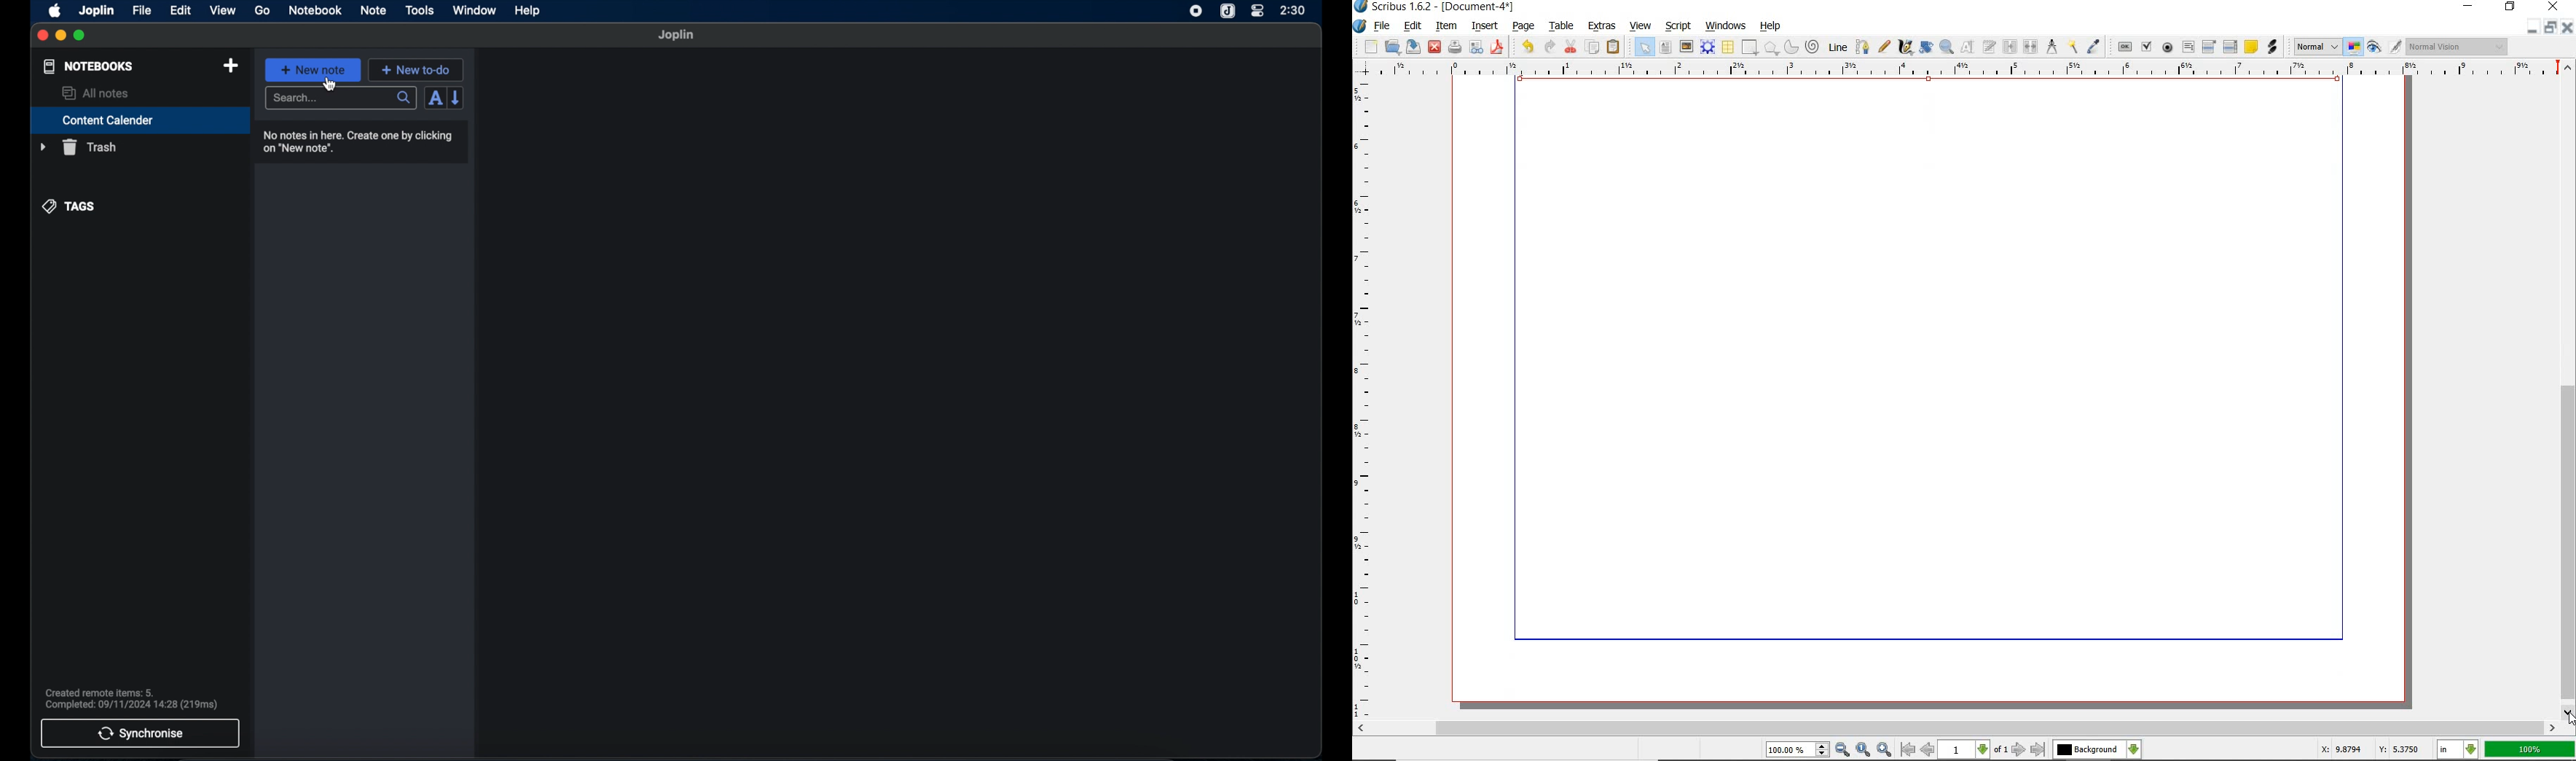  Describe the element at coordinates (1453, 47) in the screenshot. I see `print` at that location.